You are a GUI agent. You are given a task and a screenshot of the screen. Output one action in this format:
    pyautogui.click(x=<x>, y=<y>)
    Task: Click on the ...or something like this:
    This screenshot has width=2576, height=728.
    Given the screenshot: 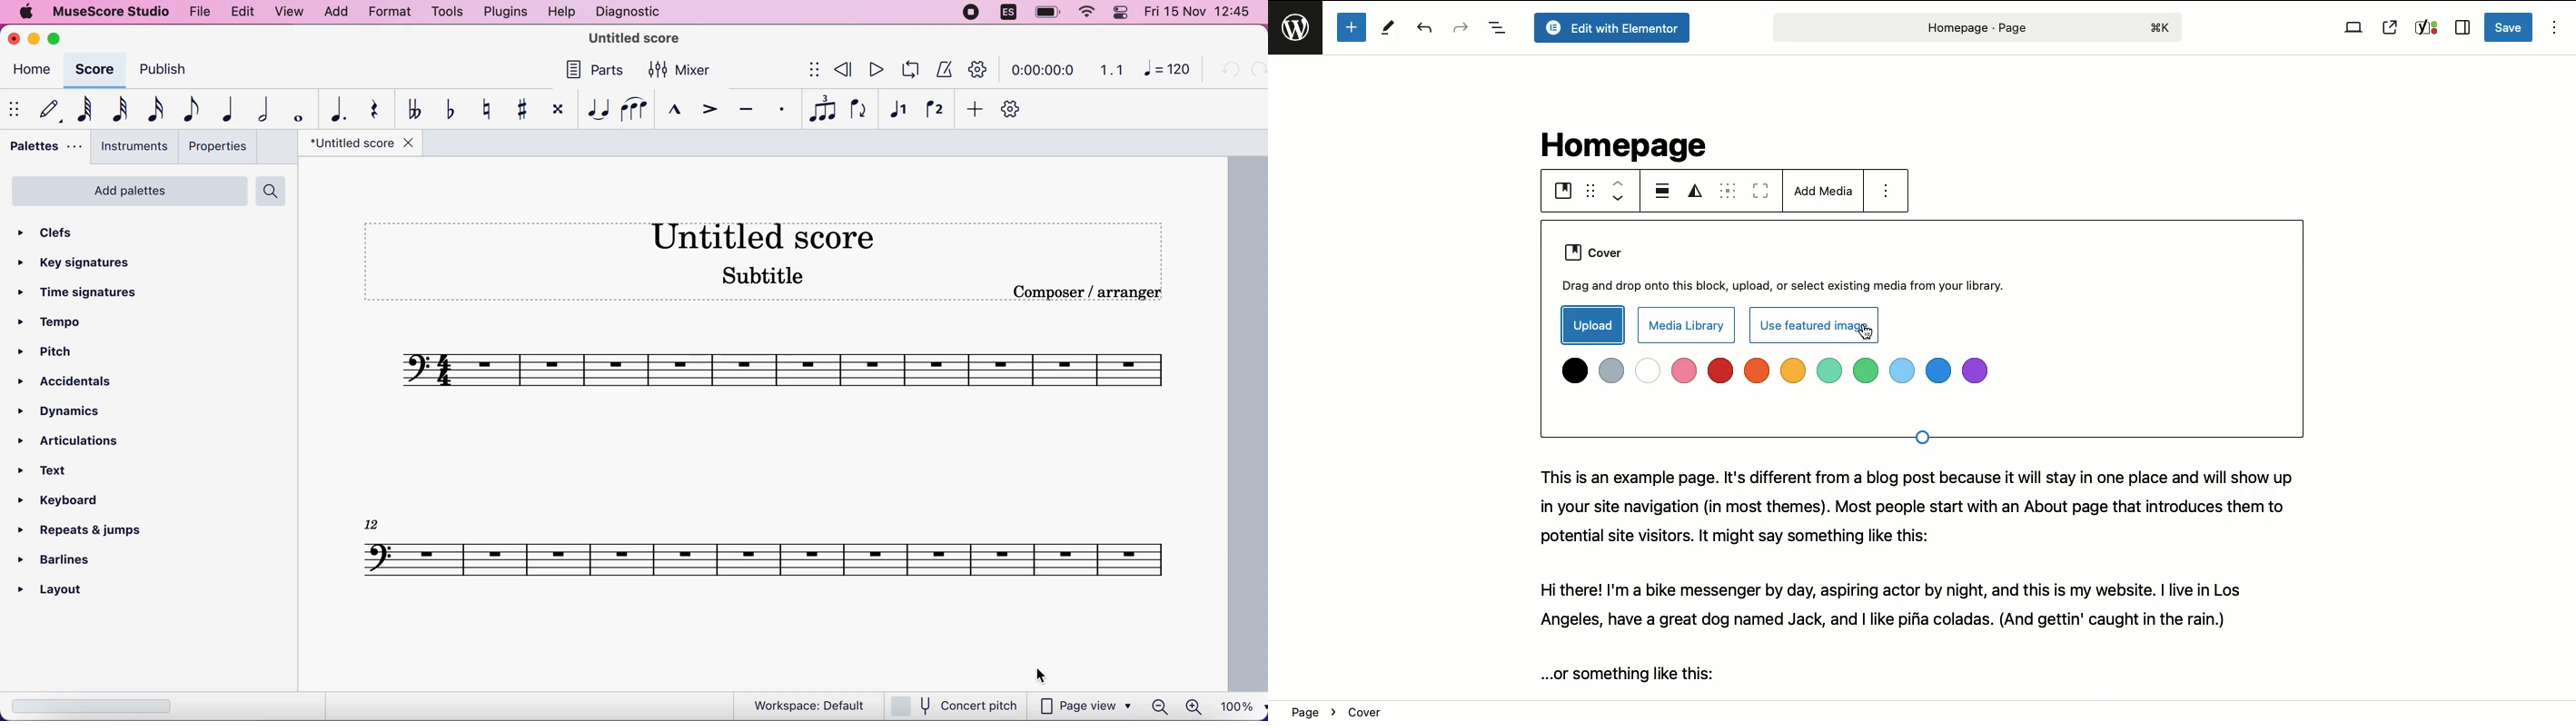 What is the action you would take?
    pyautogui.click(x=1614, y=673)
    